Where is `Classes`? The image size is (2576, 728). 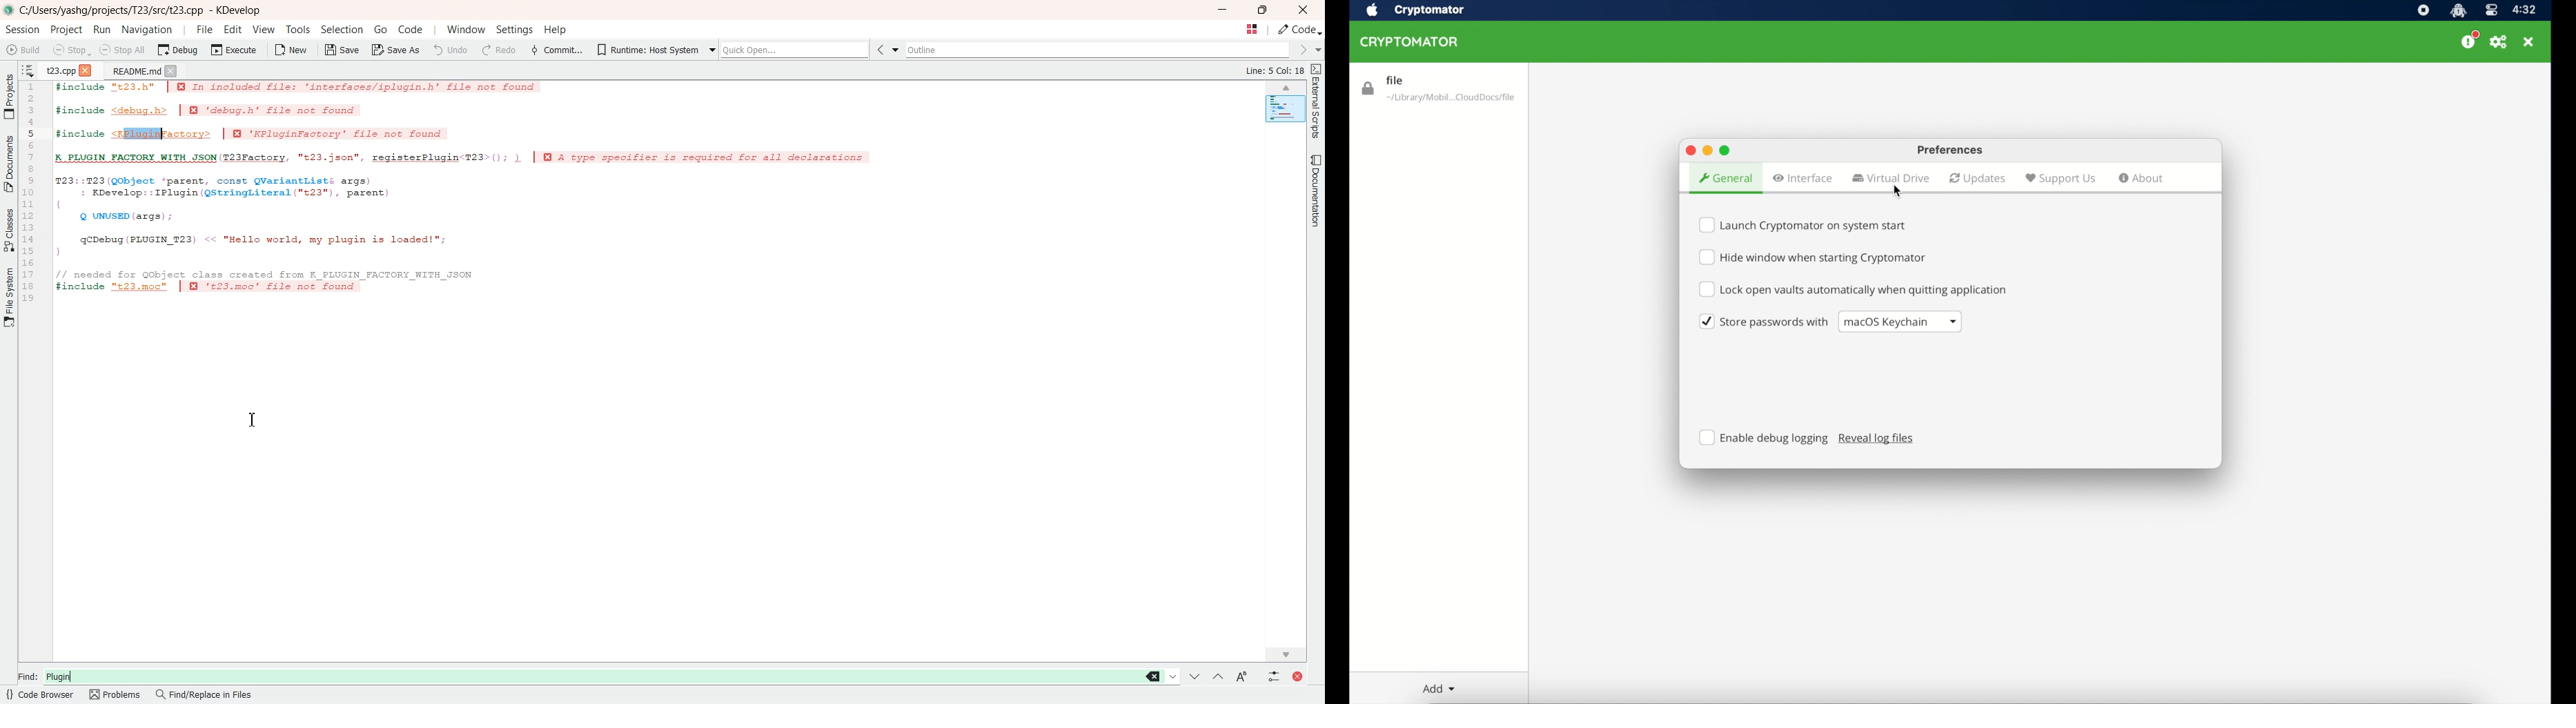 Classes is located at coordinates (9, 229).